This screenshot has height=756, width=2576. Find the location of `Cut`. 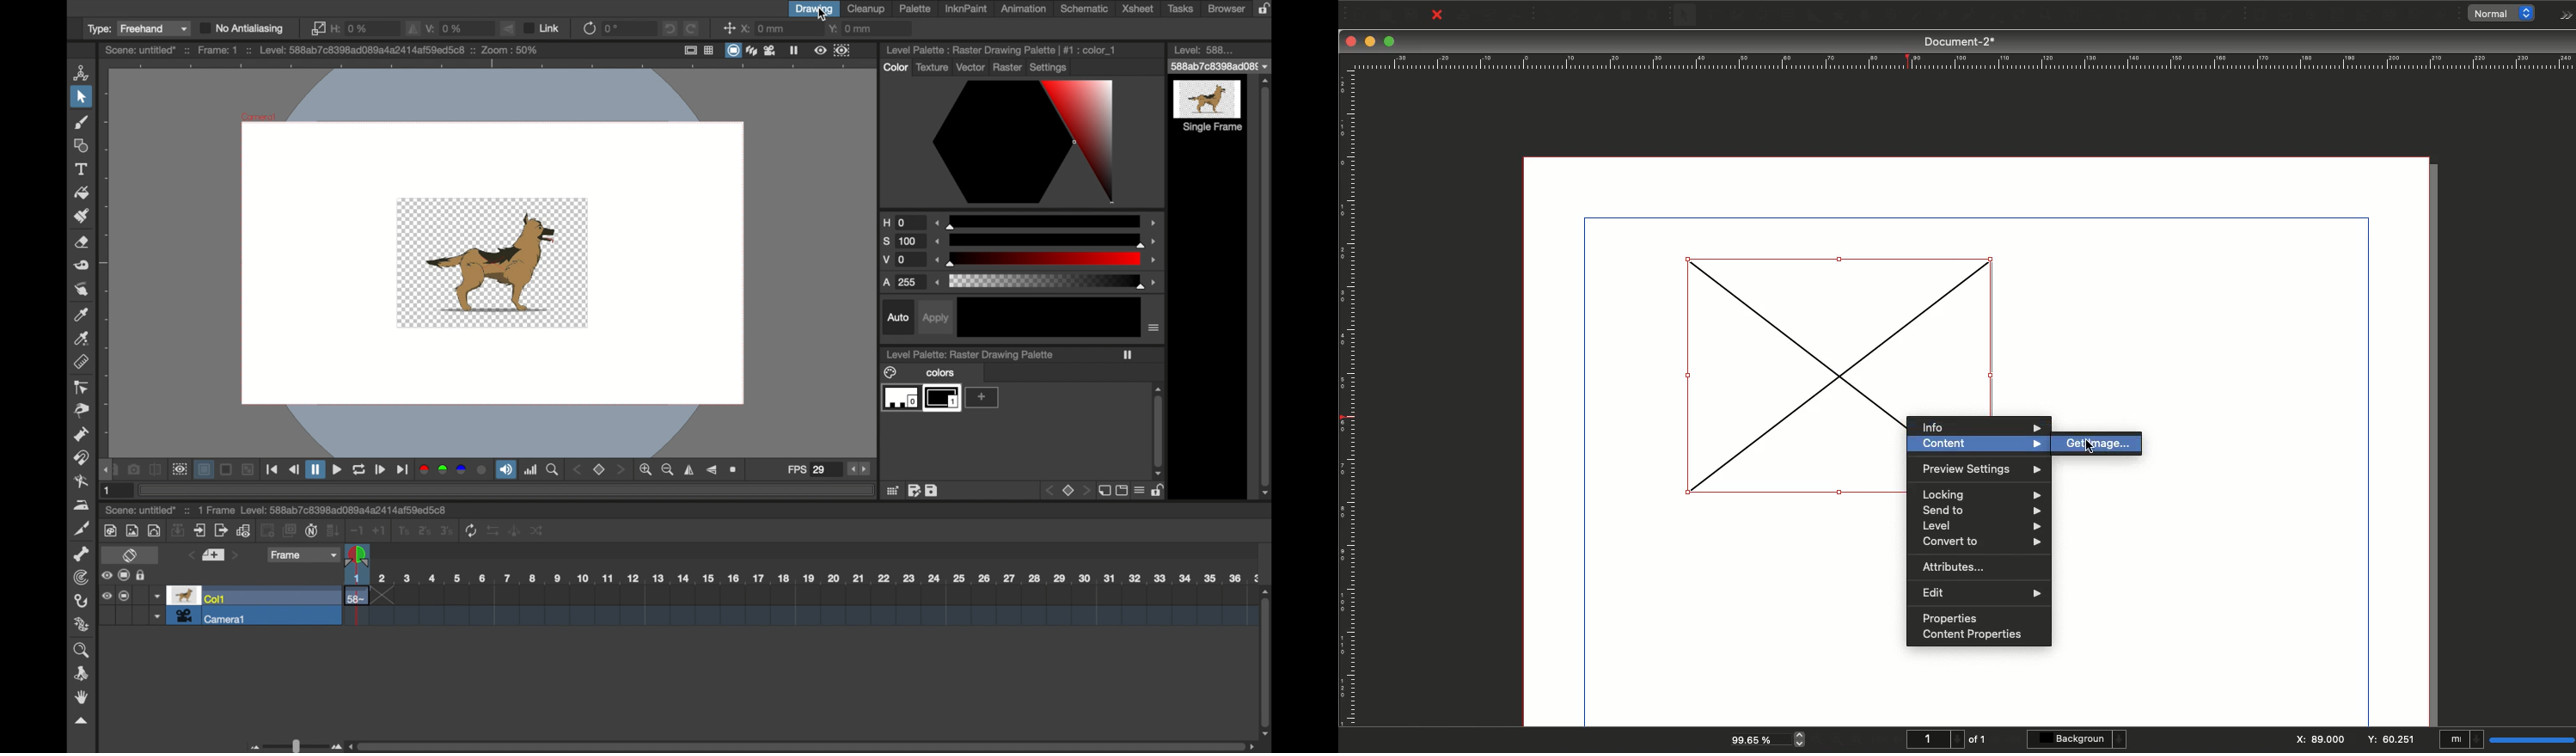

Cut is located at coordinates (1600, 15).